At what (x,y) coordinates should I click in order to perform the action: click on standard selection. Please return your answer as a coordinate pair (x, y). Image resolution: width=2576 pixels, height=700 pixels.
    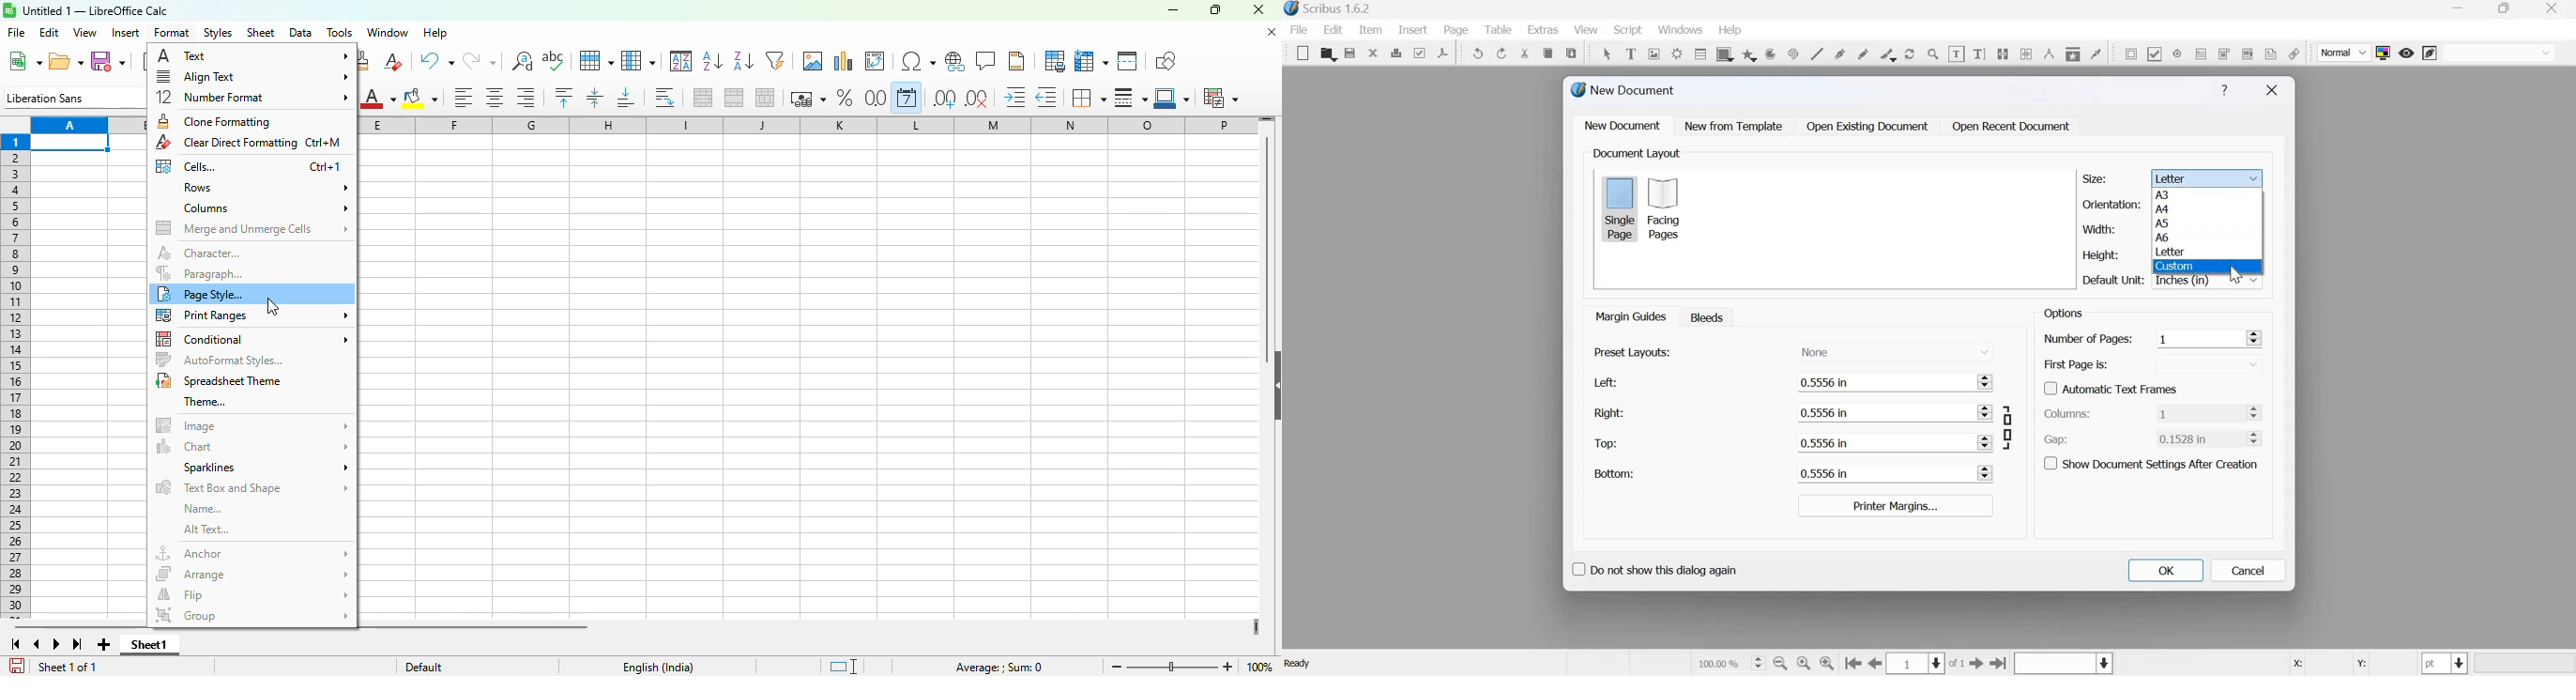
    Looking at the image, I should click on (842, 666).